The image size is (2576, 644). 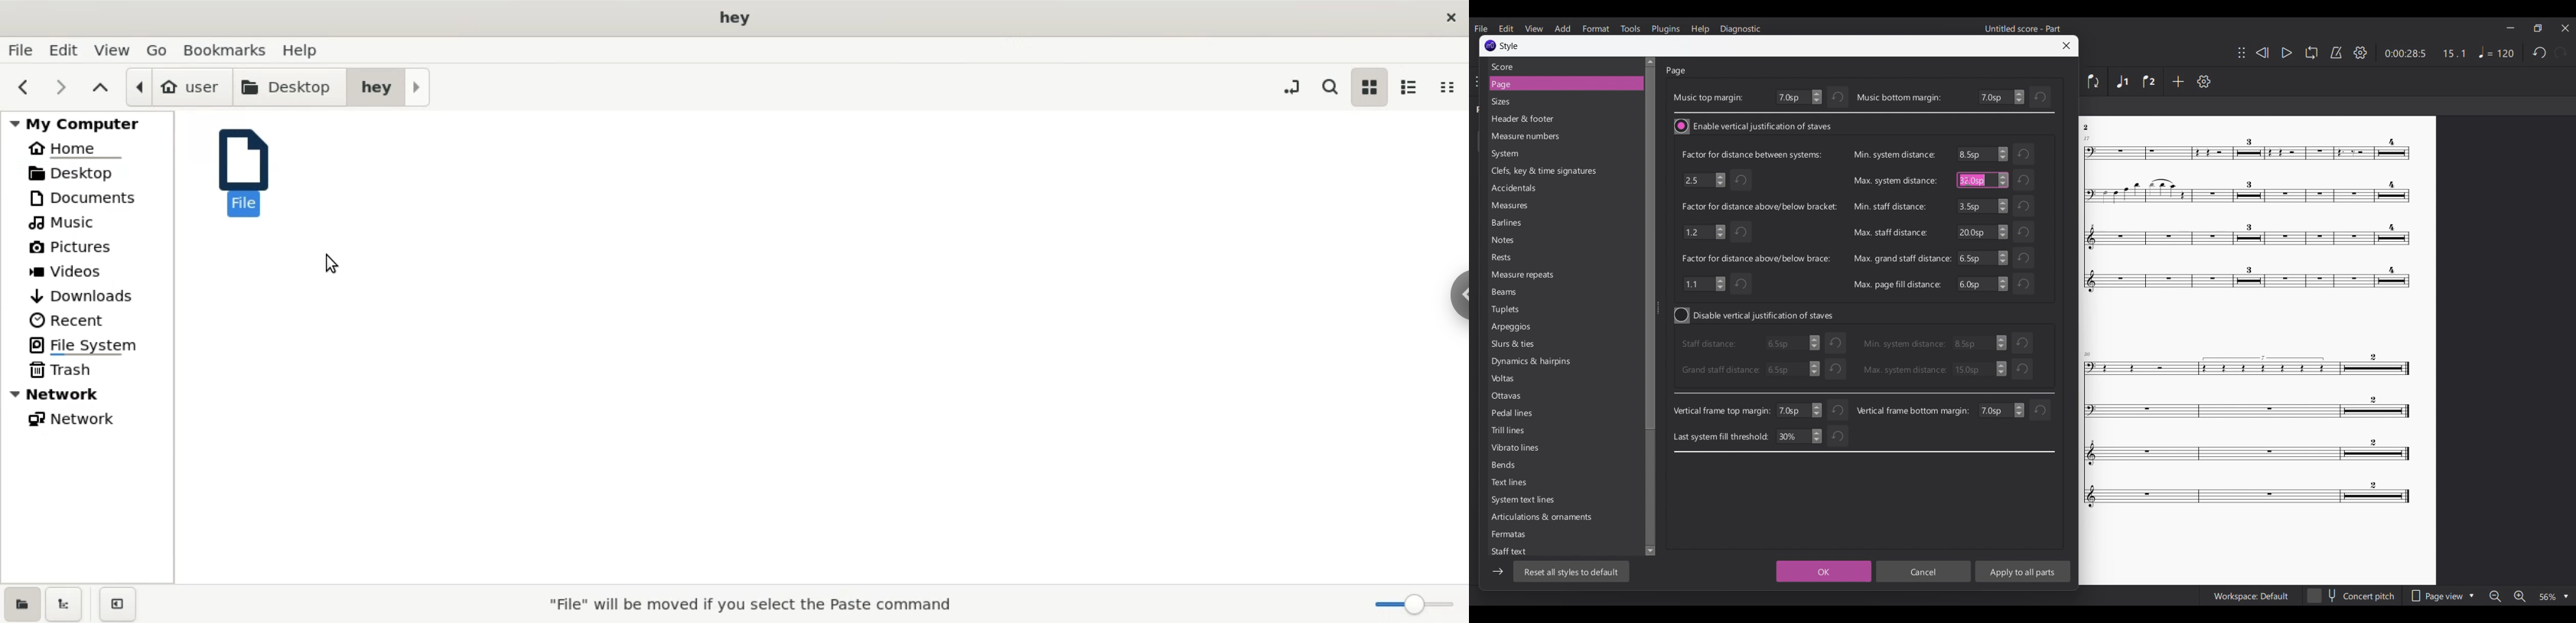 I want to click on Undo change, so click(x=2041, y=97).